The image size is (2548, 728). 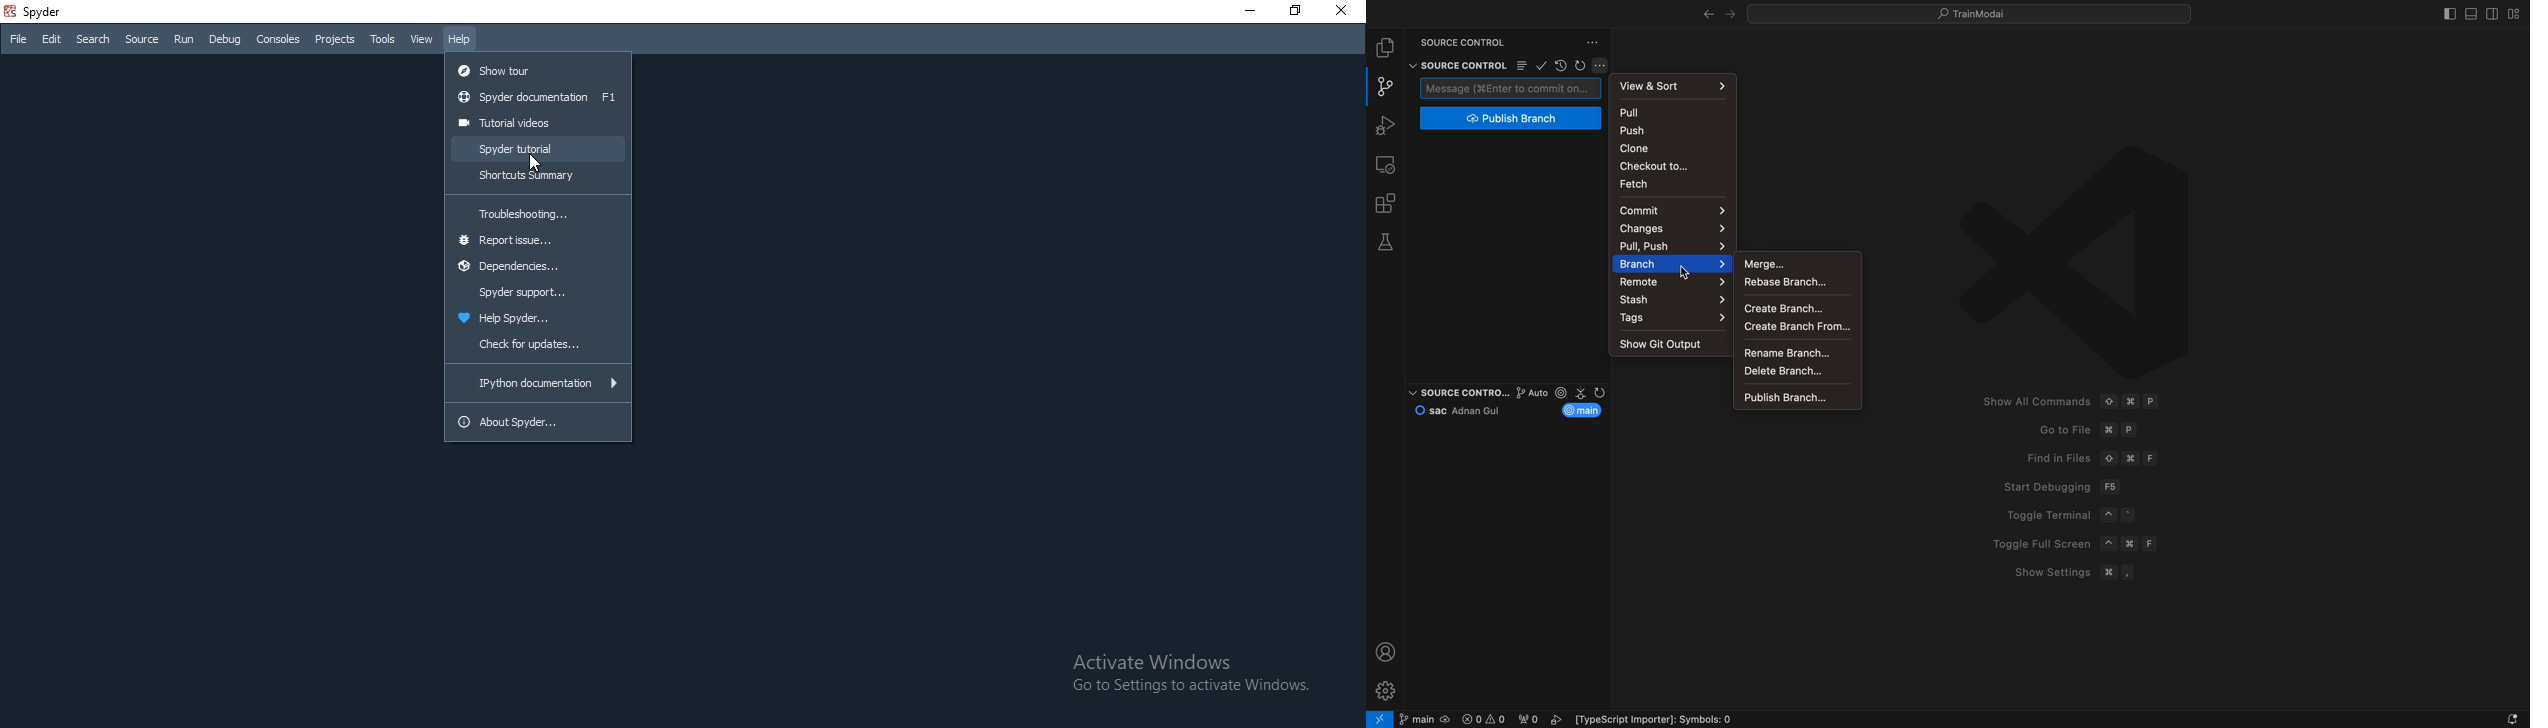 What do you see at coordinates (1582, 63) in the screenshot?
I see `restart` at bounding box center [1582, 63].